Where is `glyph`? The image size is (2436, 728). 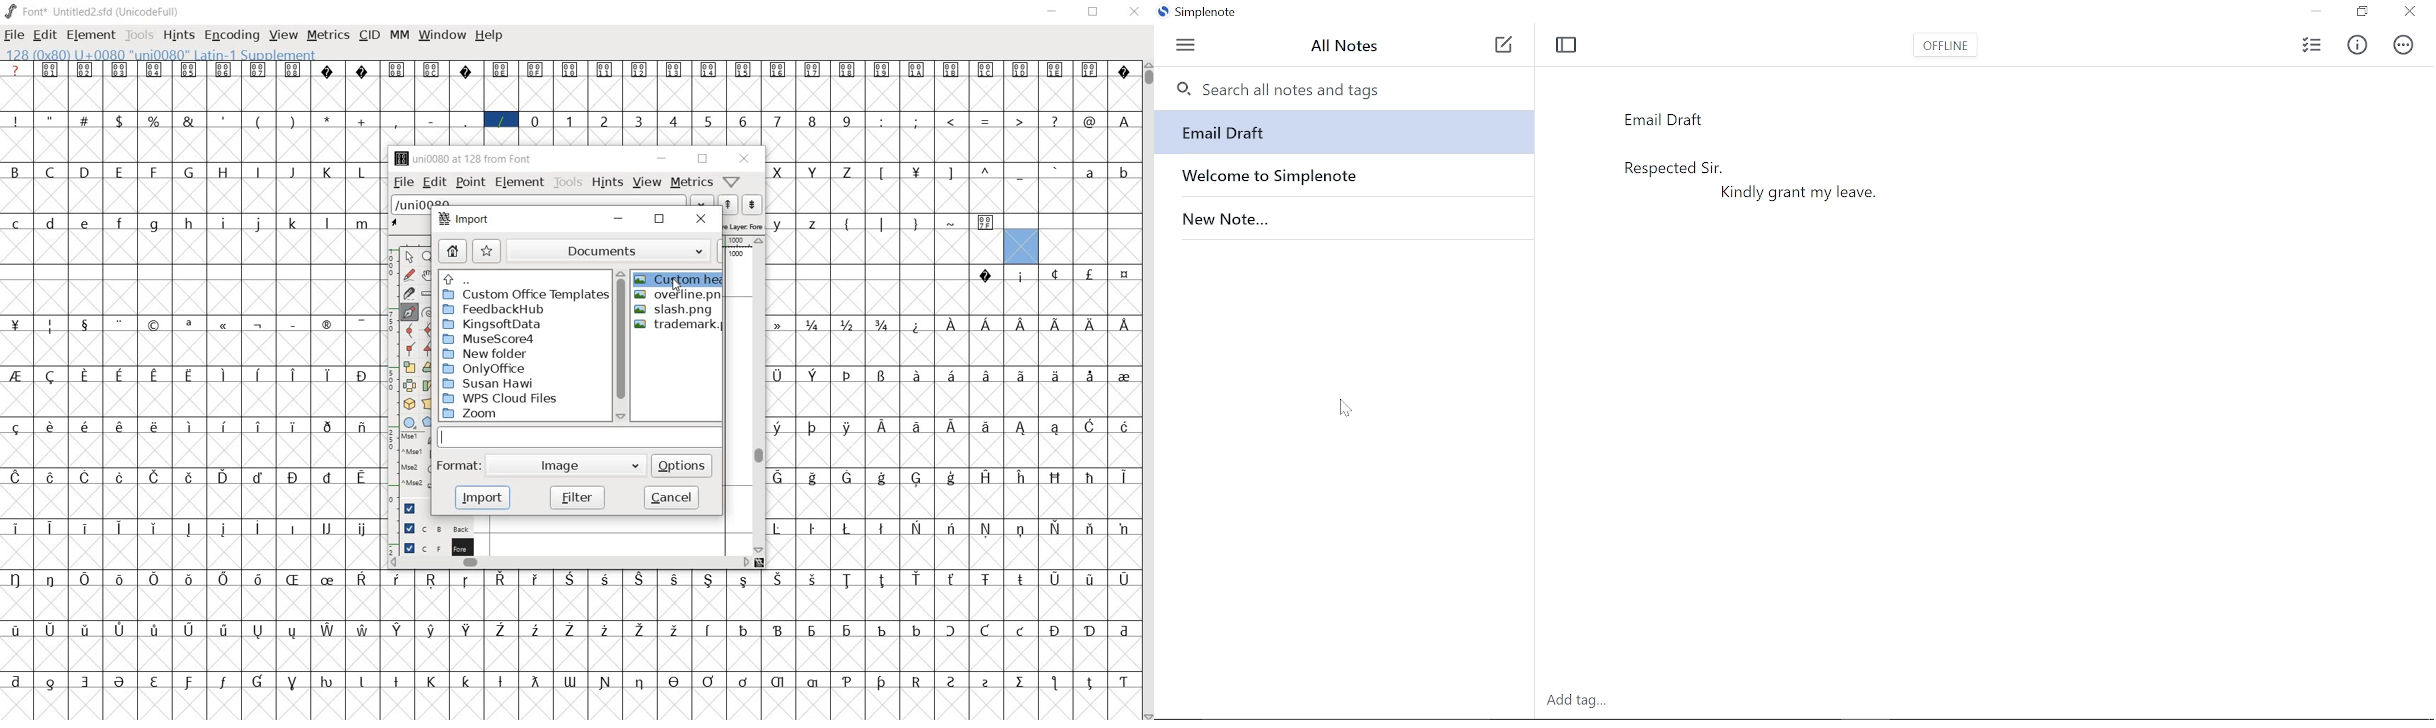 glyph is located at coordinates (777, 477).